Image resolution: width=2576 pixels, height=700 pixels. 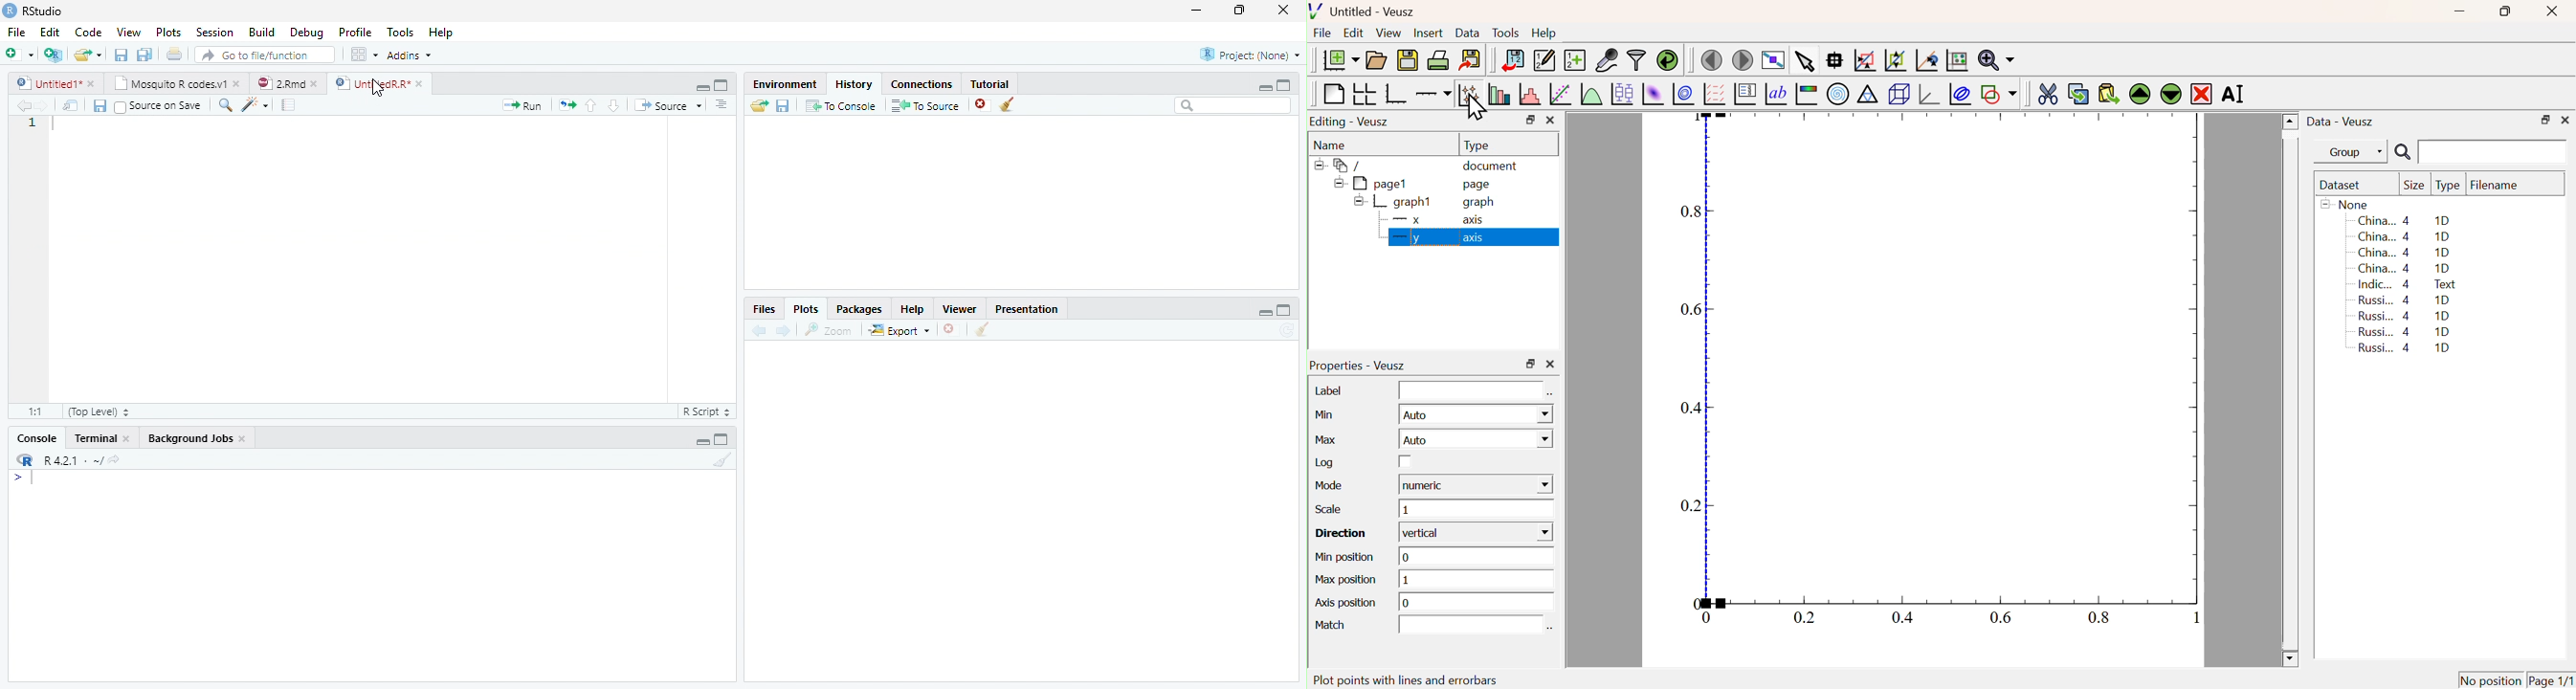 I want to click on Go to next section/chunk, so click(x=613, y=104).